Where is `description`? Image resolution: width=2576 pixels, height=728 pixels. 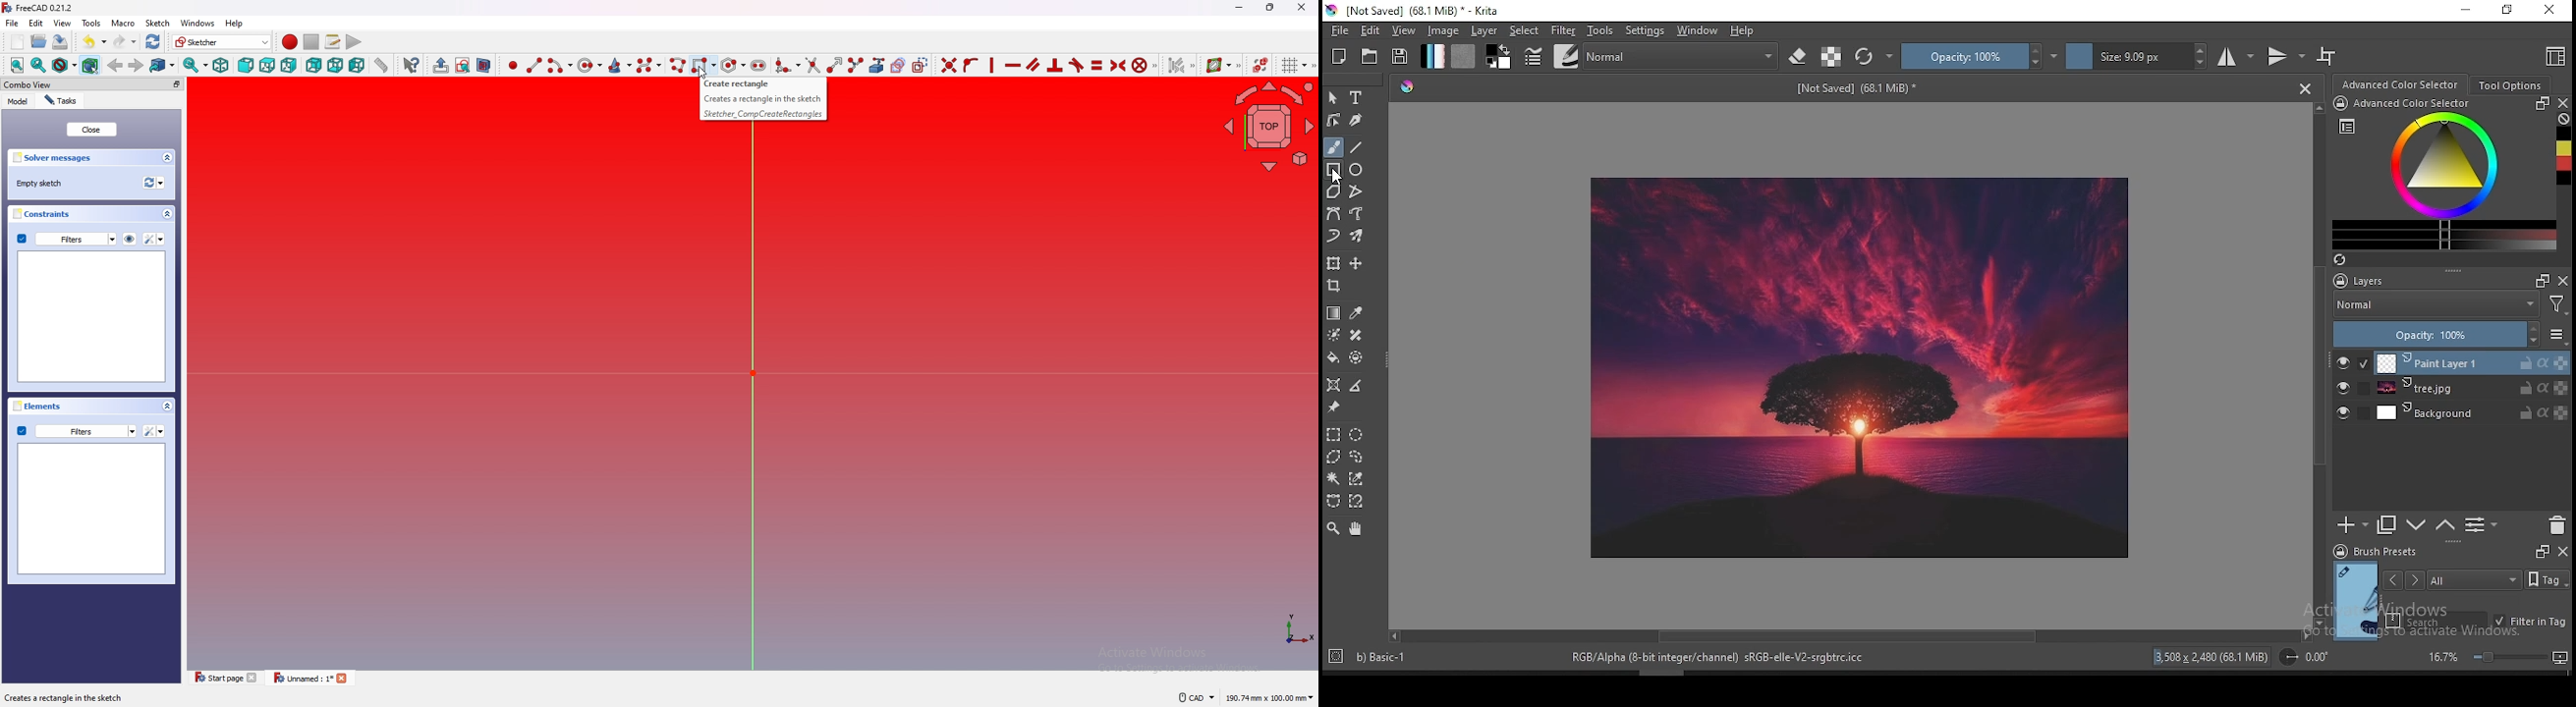
description is located at coordinates (69, 697).